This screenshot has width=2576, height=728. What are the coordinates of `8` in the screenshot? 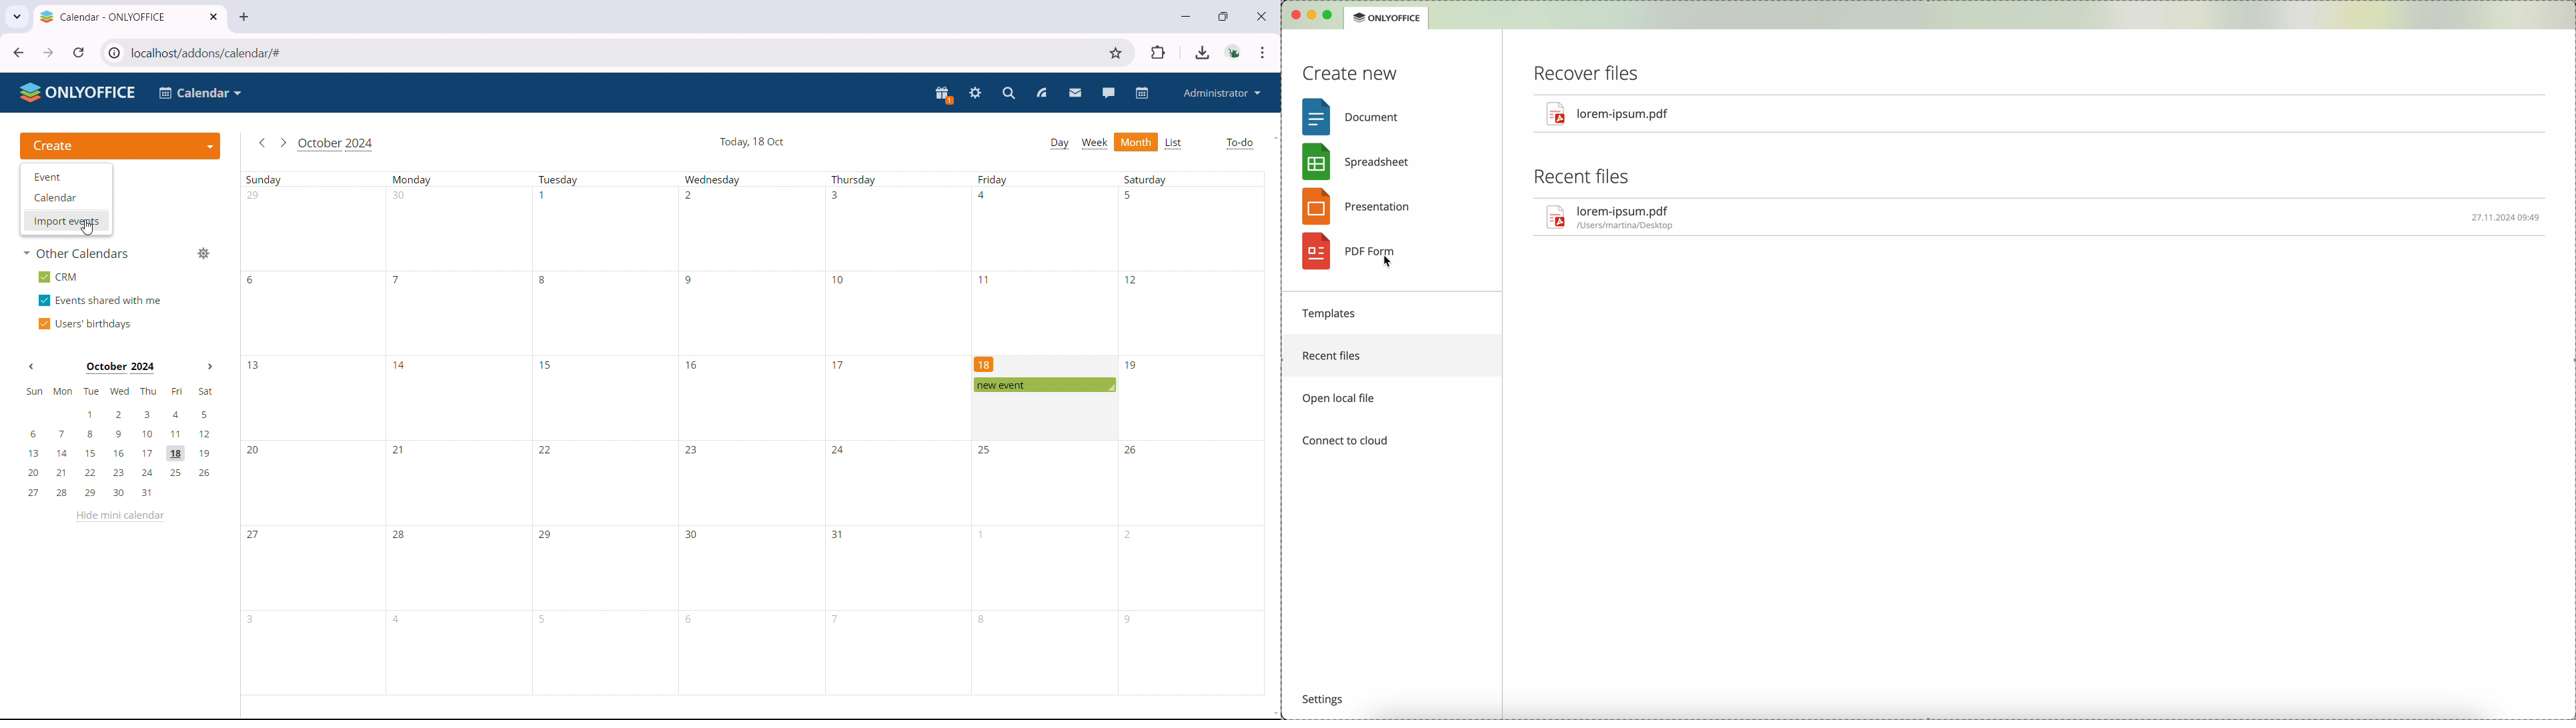 It's located at (543, 279).